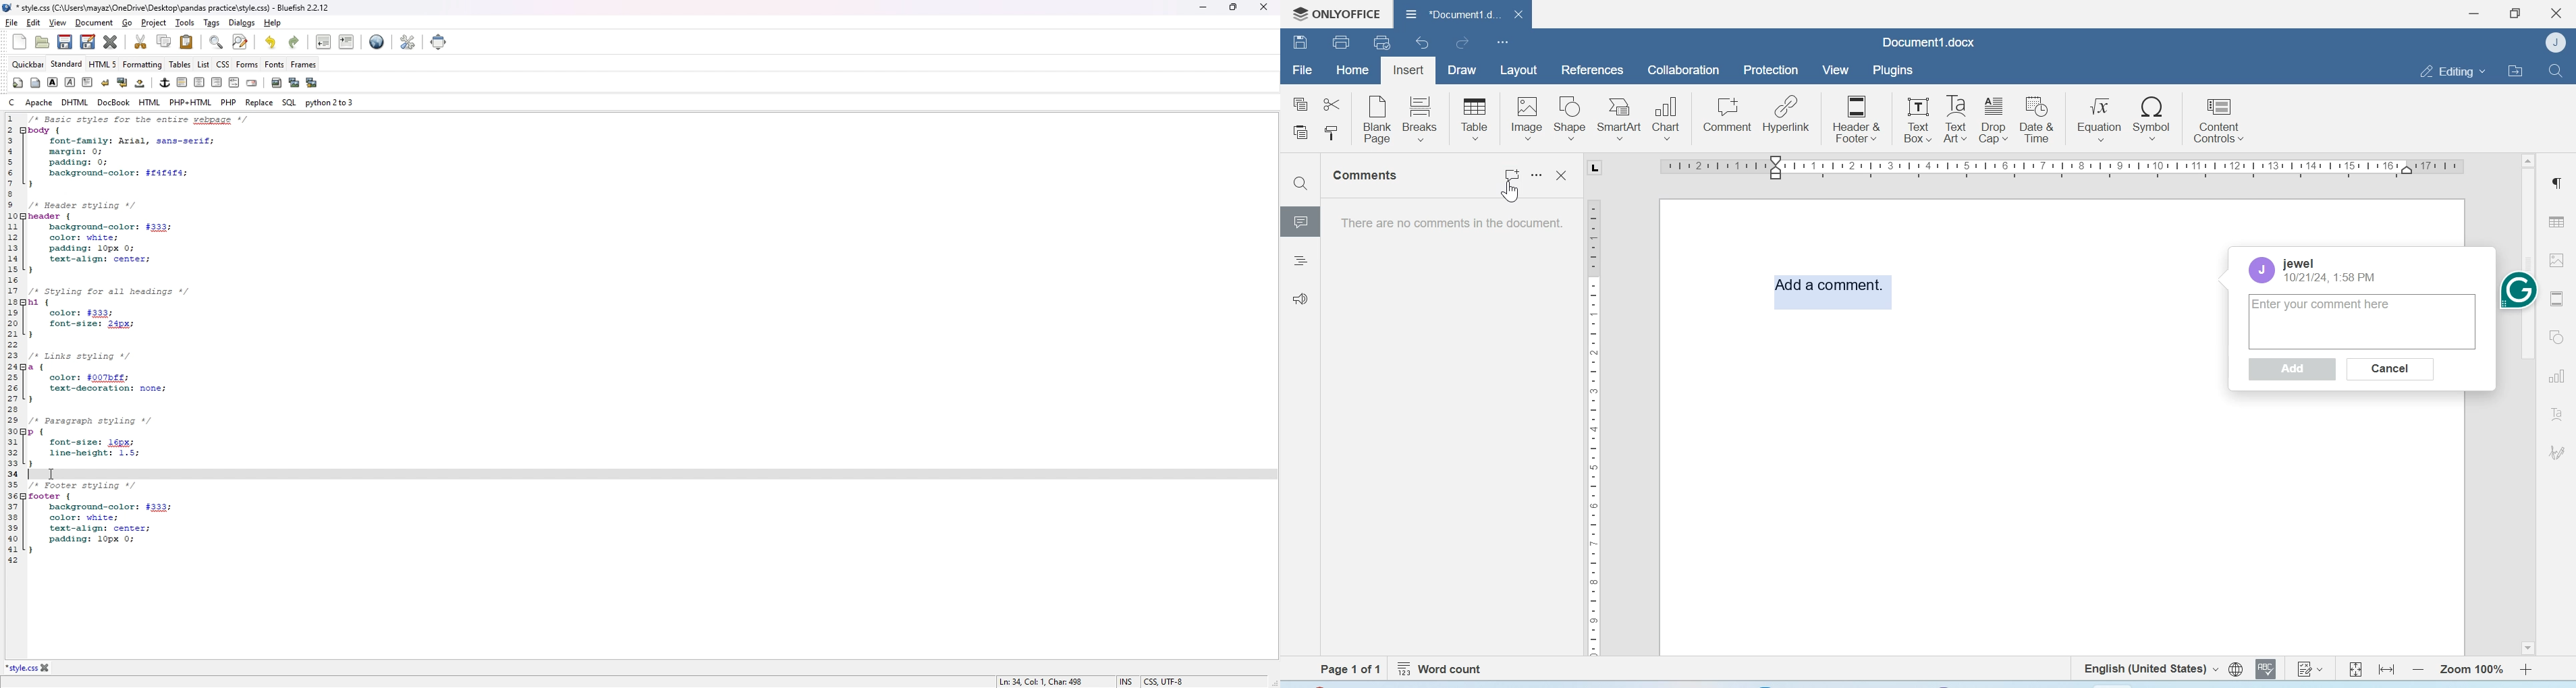 This screenshot has height=700, width=2576. I want to click on There are no comments in the document., so click(1450, 227).